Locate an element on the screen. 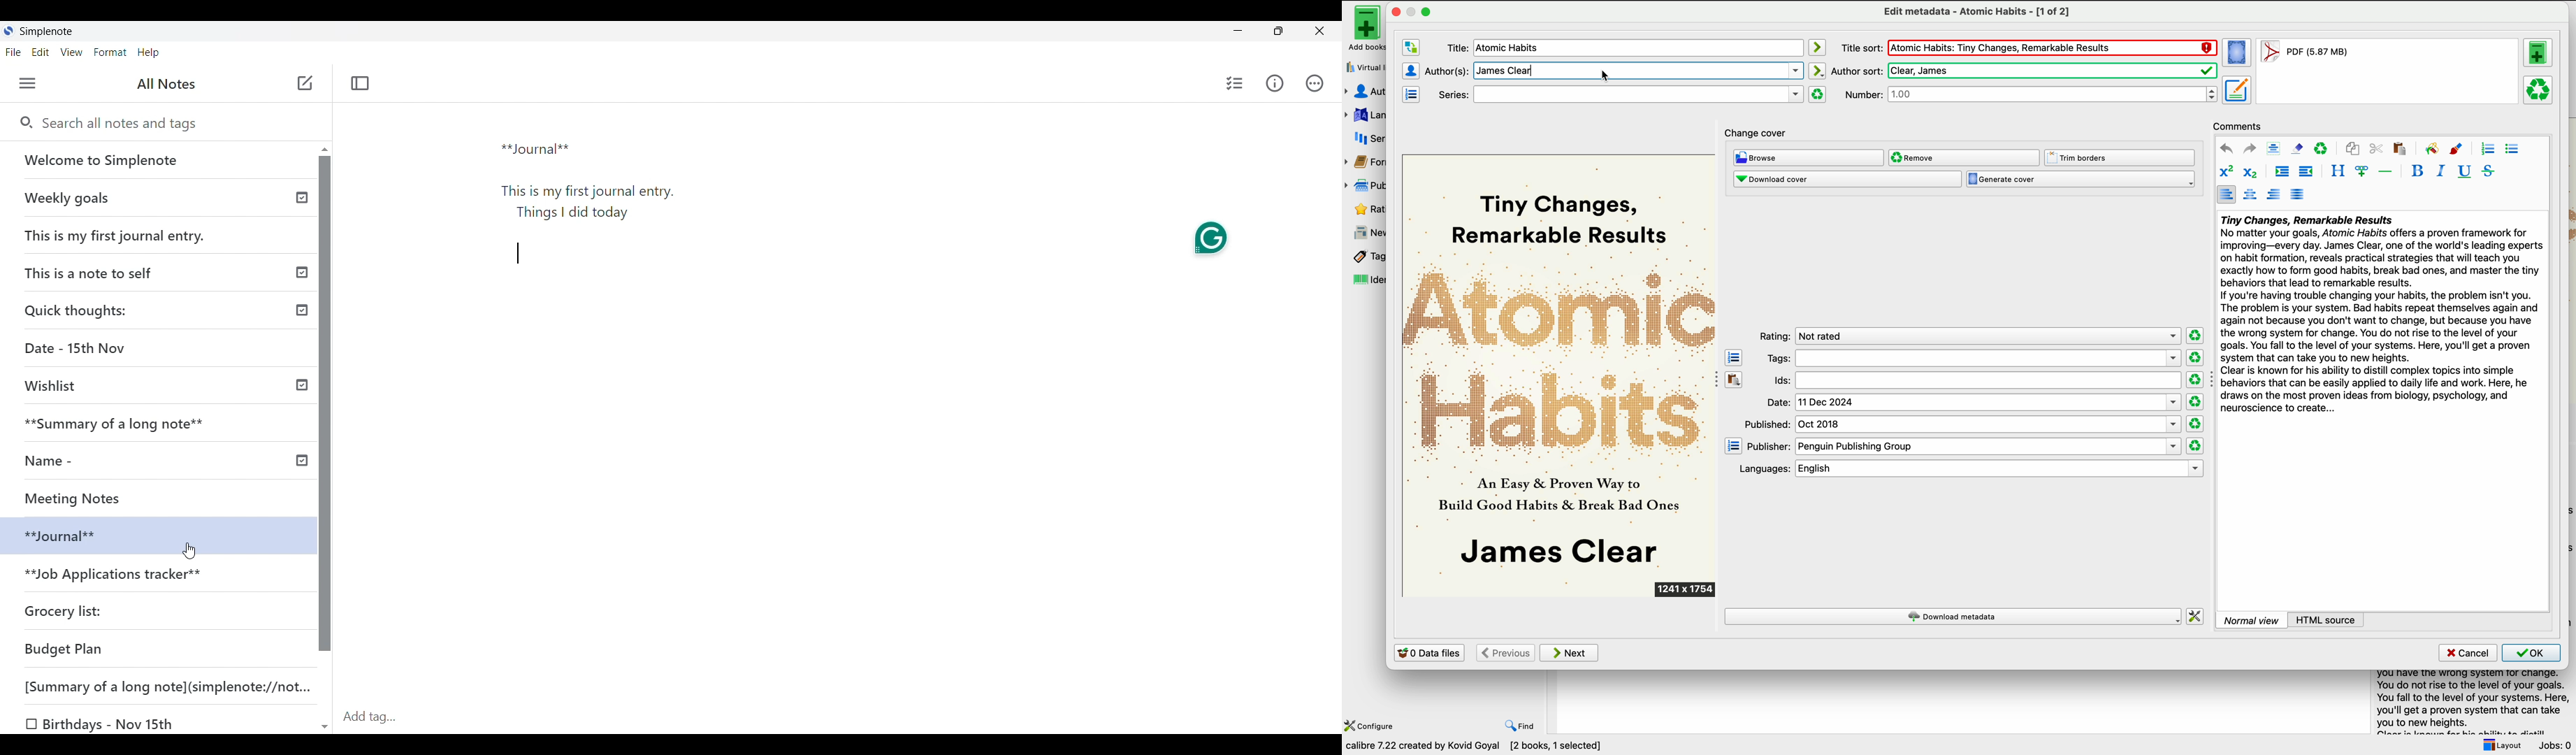 The width and height of the screenshot is (2576, 756). cut is located at coordinates (2376, 149).